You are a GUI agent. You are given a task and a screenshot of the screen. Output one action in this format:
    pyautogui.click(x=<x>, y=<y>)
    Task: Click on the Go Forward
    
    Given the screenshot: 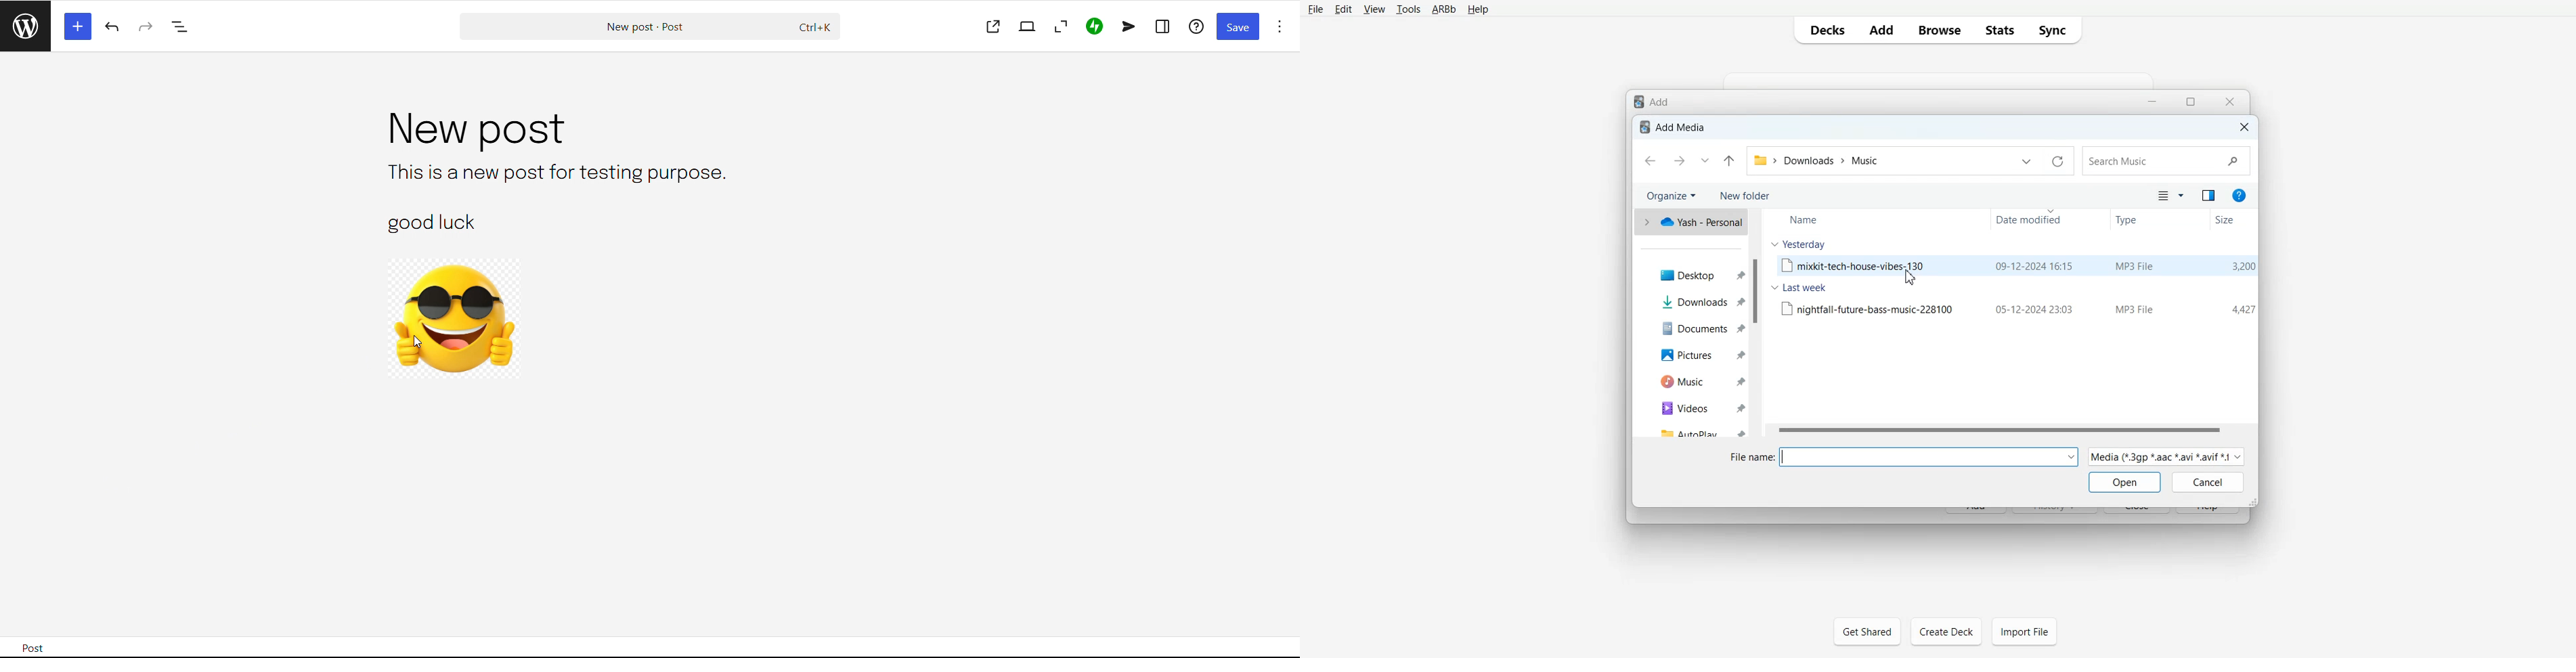 What is the action you would take?
    pyautogui.click(x=1679, y=161)
    